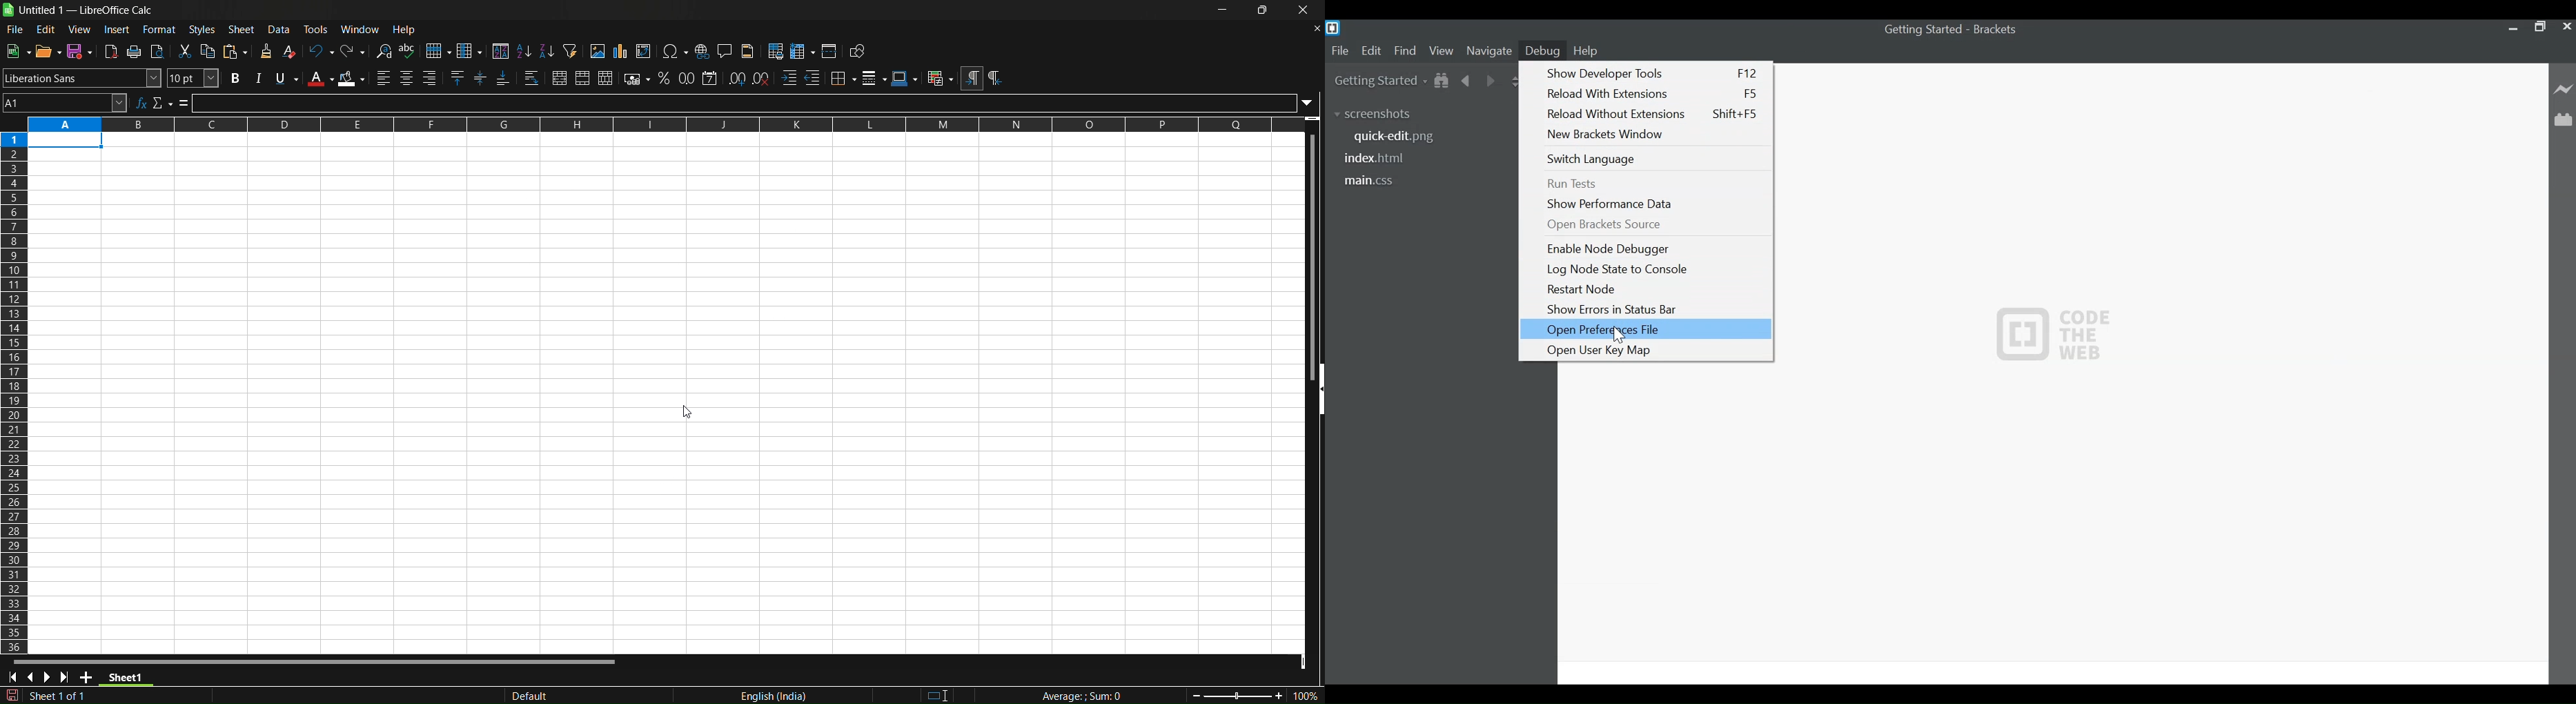 This screenshot has width=2576, height=728. Describe the element at coordinates (47, 50) in the screenshot. I see `open` at that location.